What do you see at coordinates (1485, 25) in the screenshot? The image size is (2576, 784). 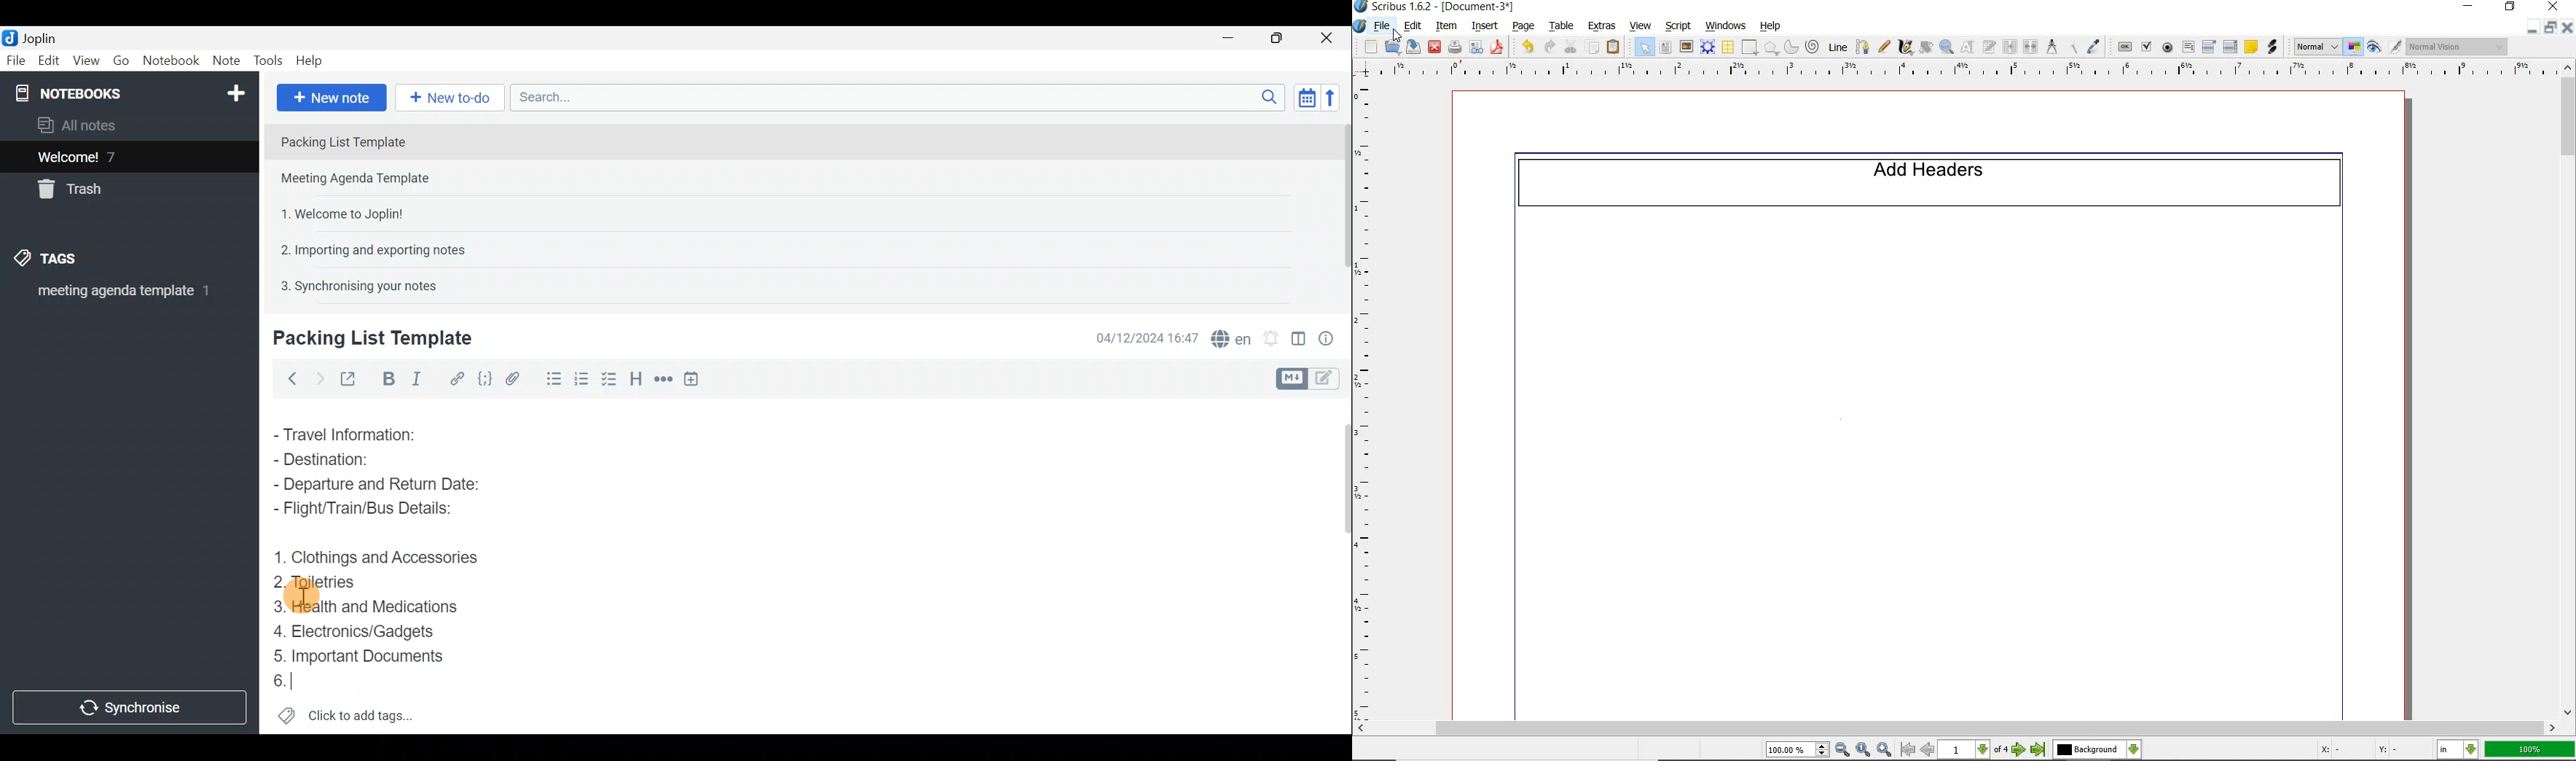 I see `insert` at bounding box center [1485, 25].